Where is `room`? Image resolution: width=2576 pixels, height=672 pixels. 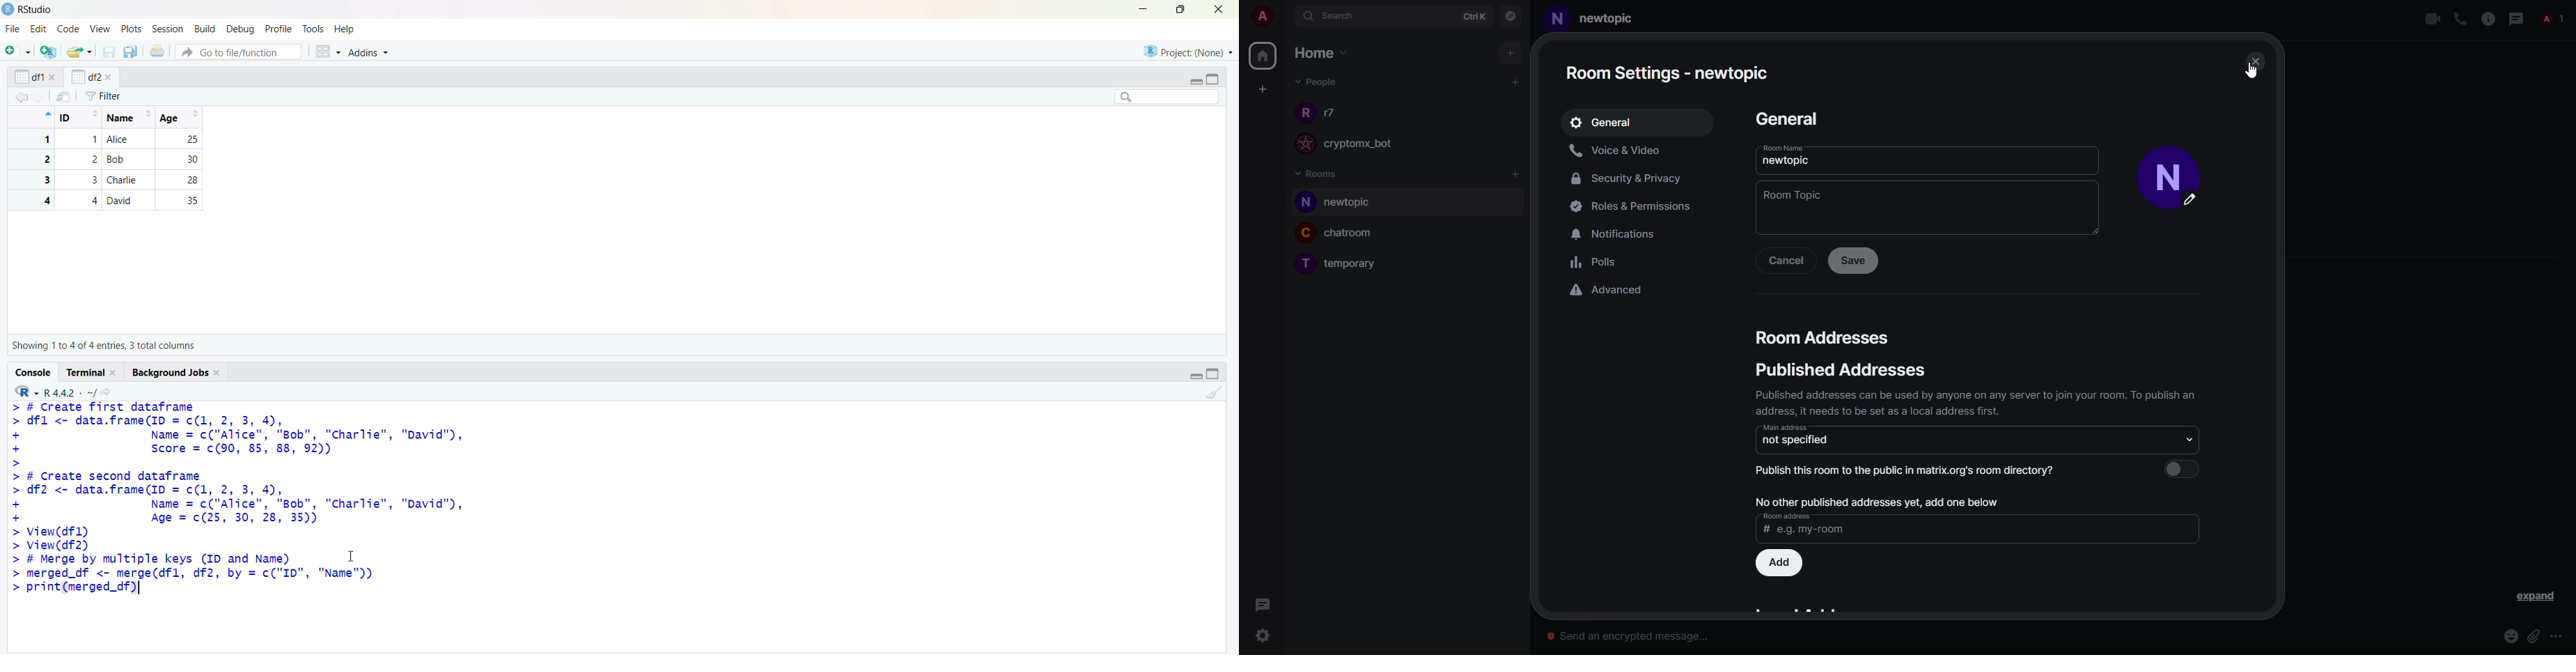
room is located at coordinates (1355, 265).